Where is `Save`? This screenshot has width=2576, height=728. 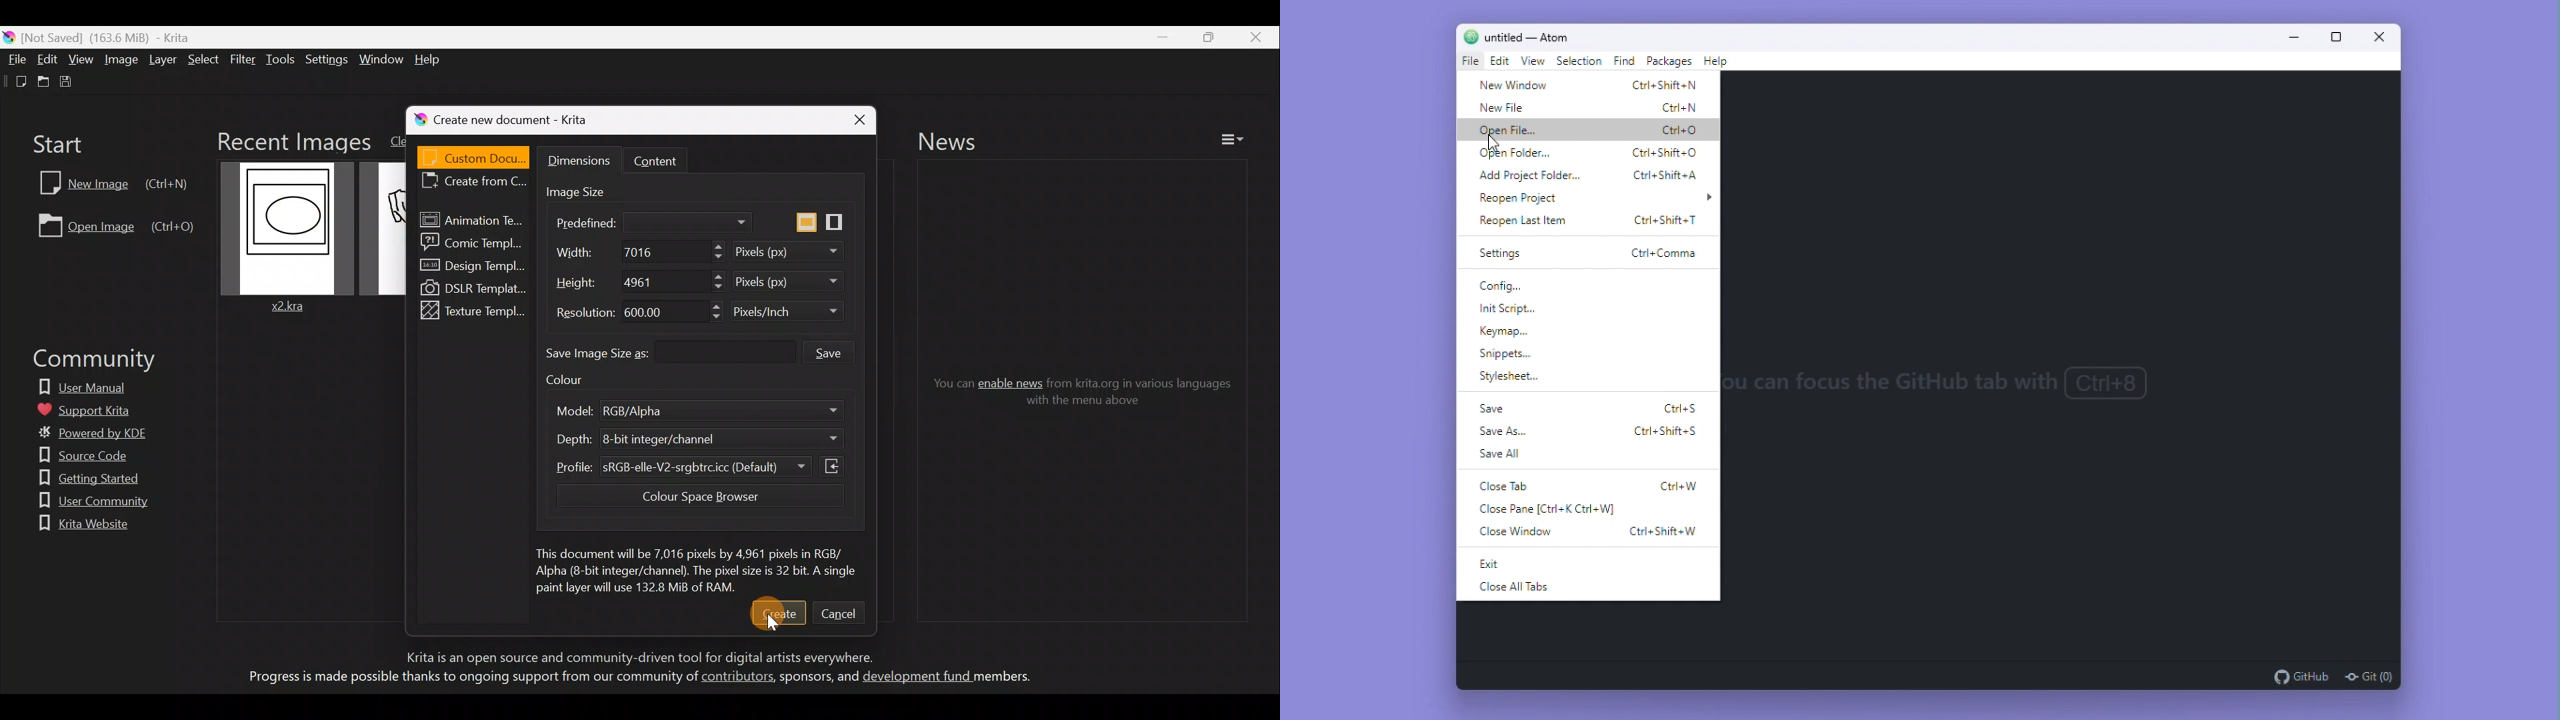
Save is located at coordinates (69, 85).